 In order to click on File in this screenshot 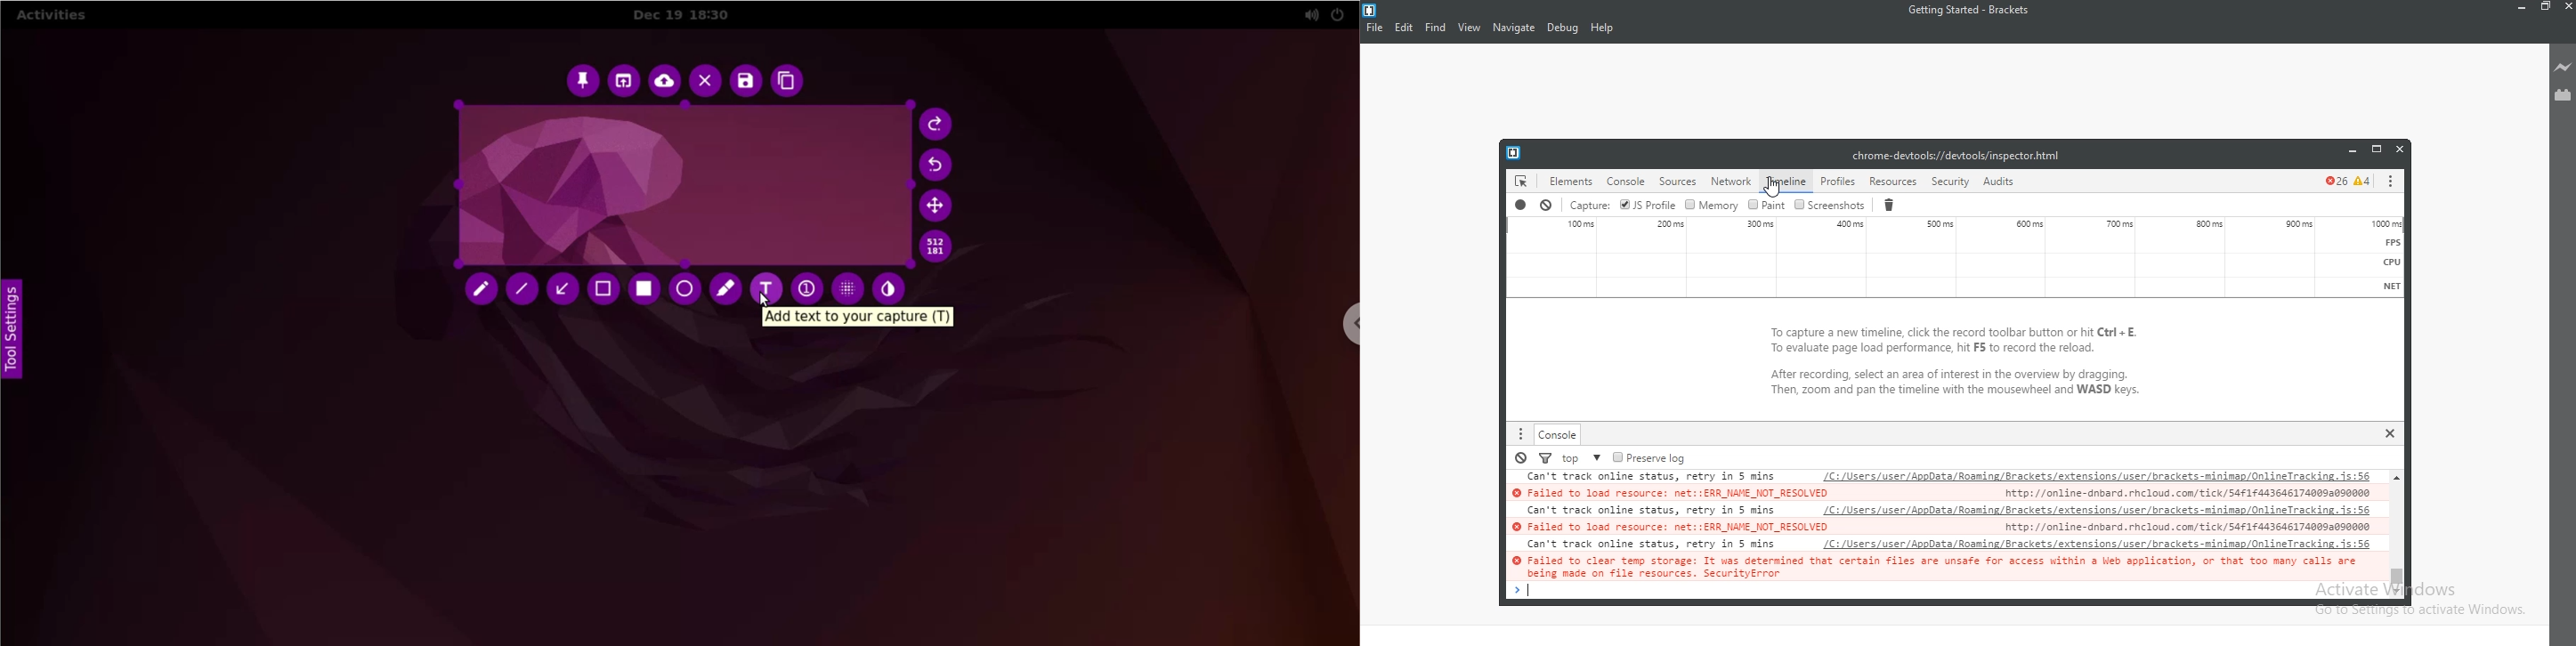, I will do `click(1376, 28)`.